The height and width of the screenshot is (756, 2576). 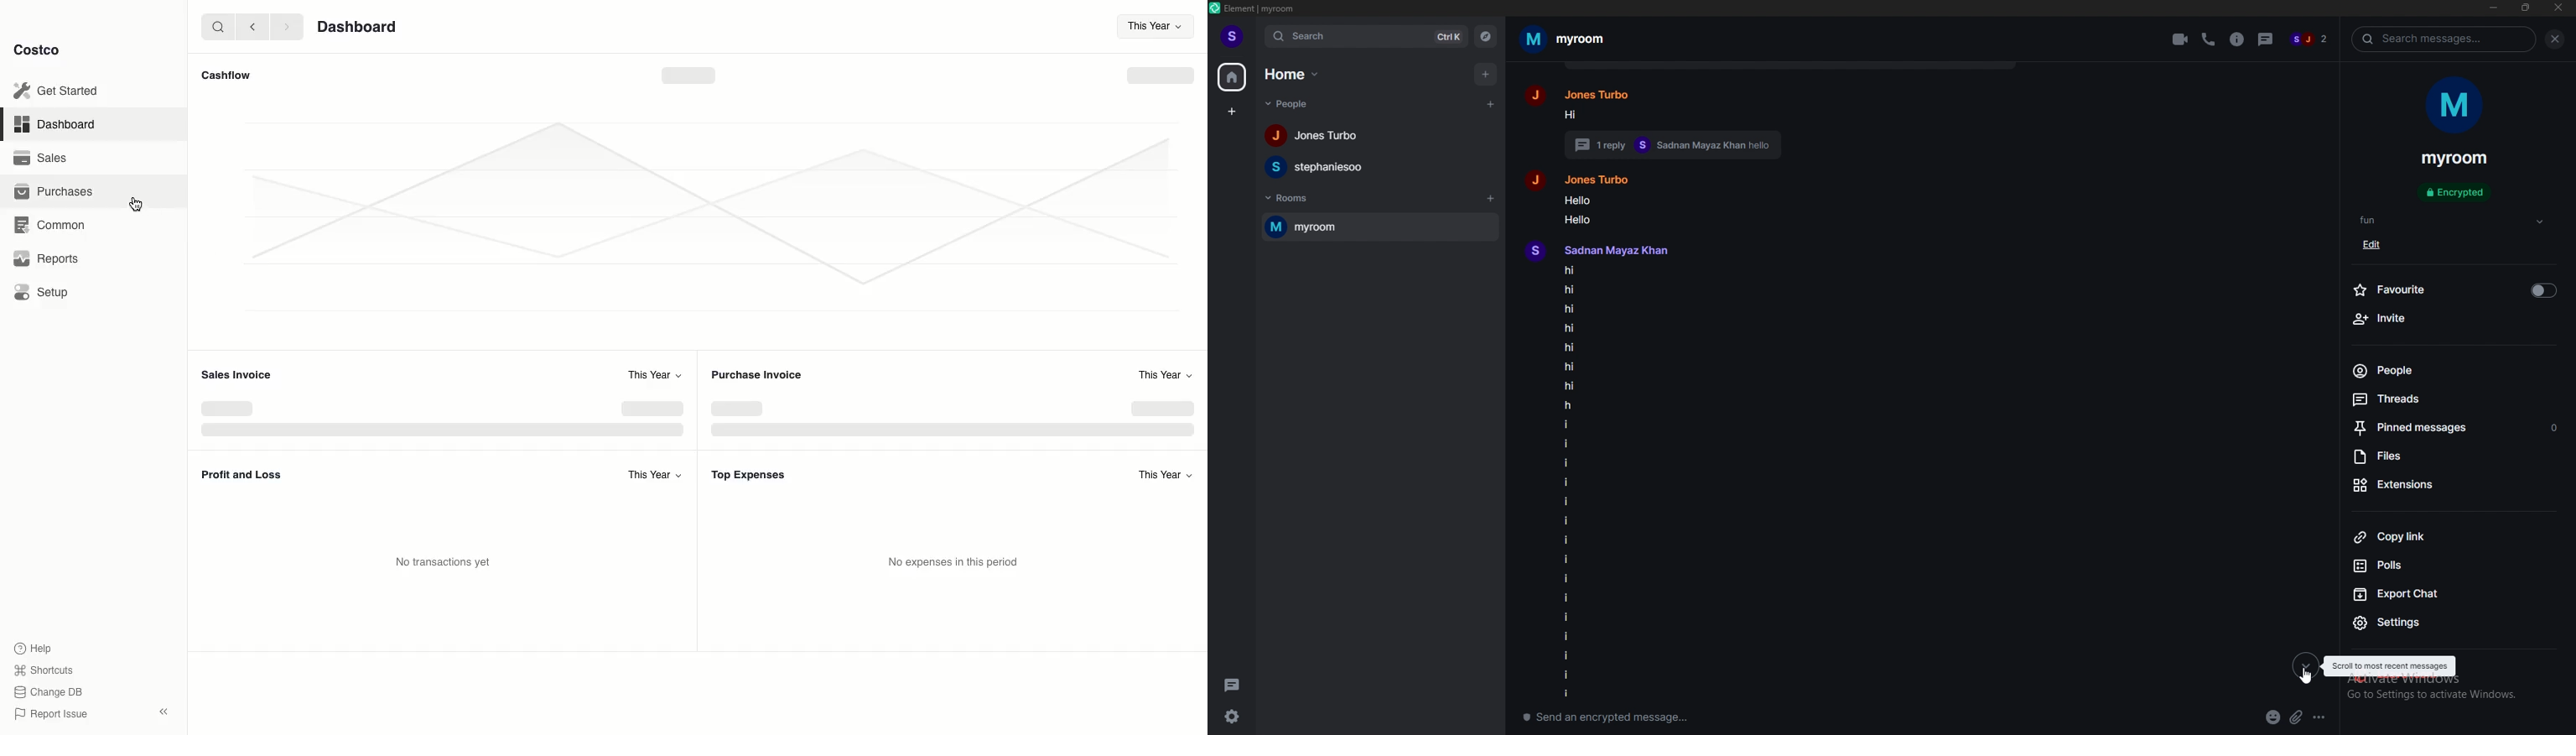 I want to click on “This Year, so click(x=652, y=375).